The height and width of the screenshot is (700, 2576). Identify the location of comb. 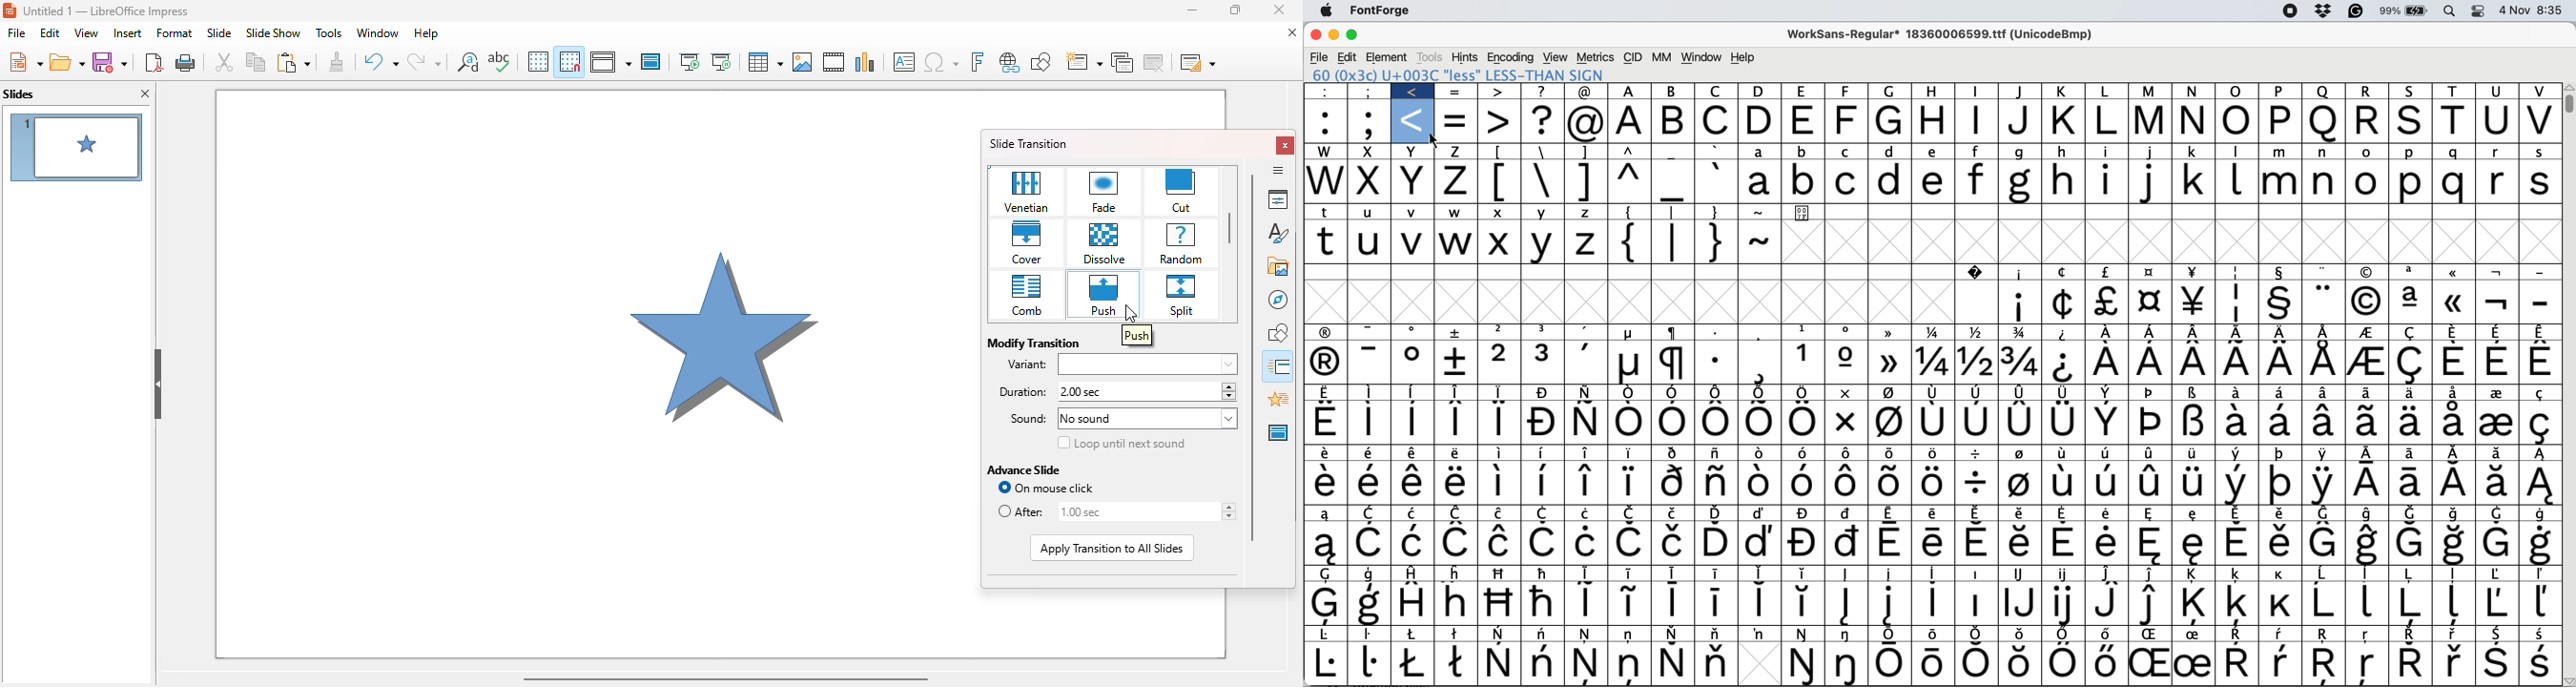
(1026, 296).